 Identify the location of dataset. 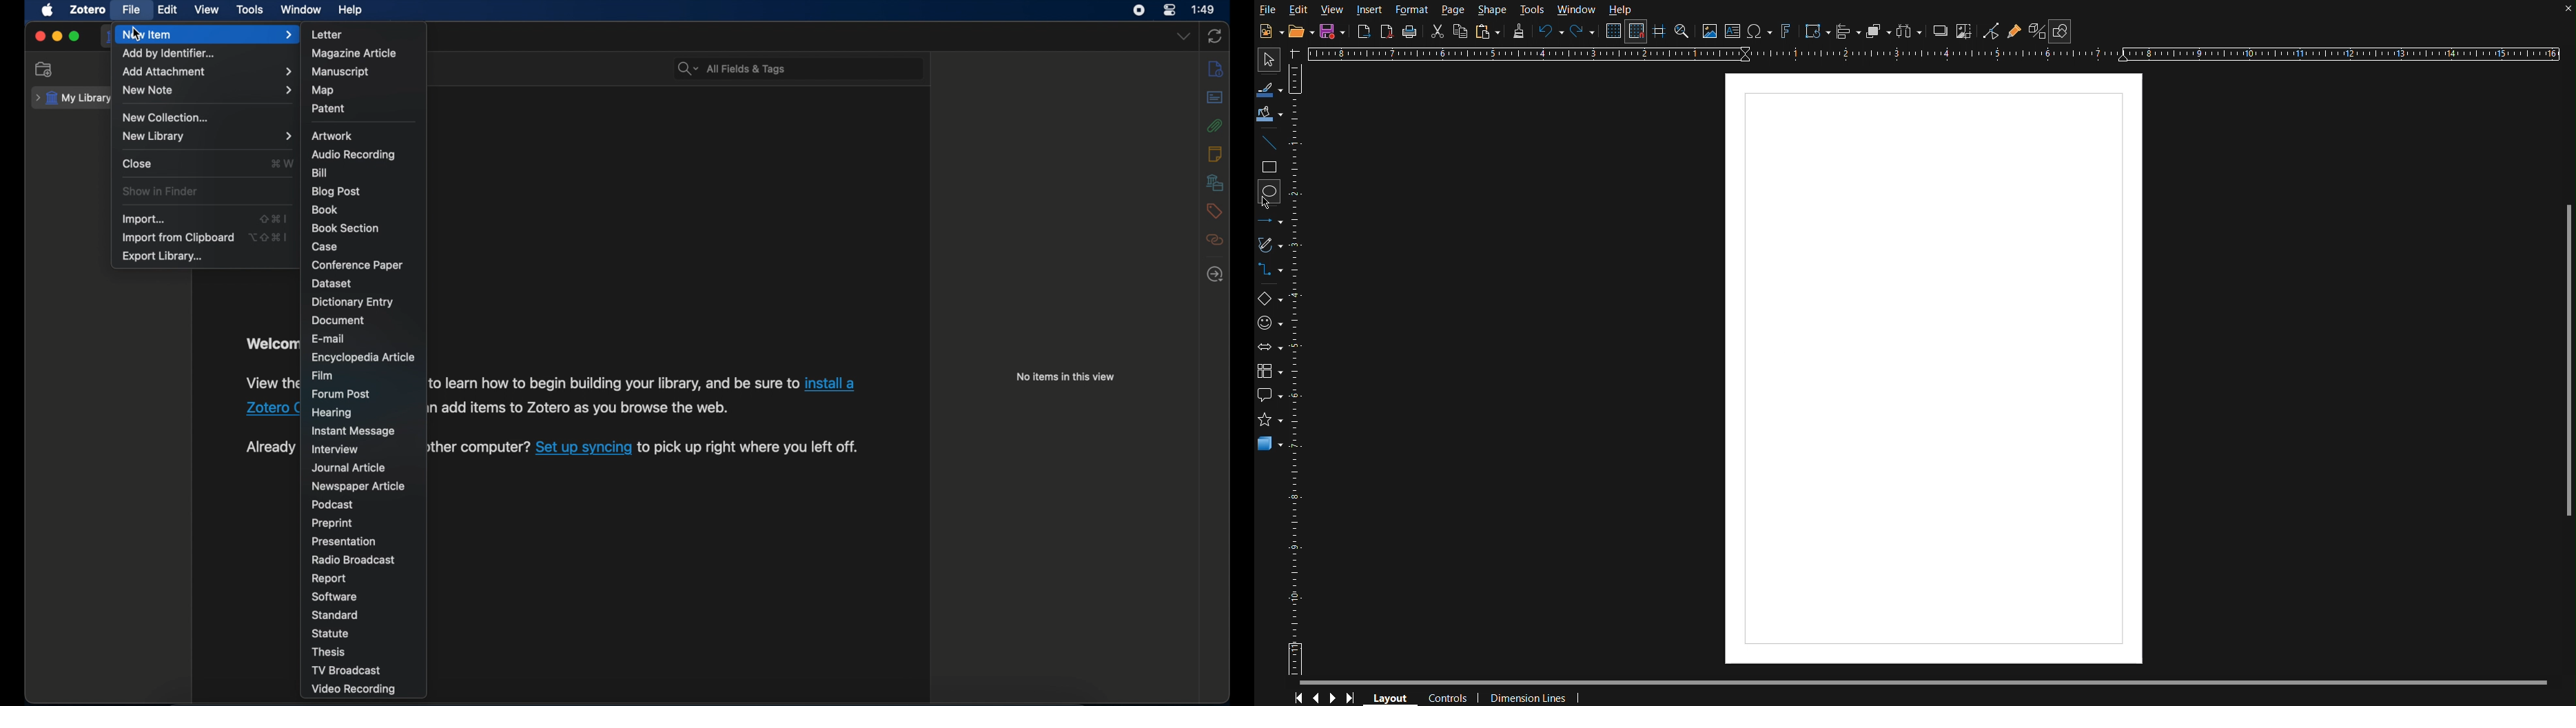
(333, 284).